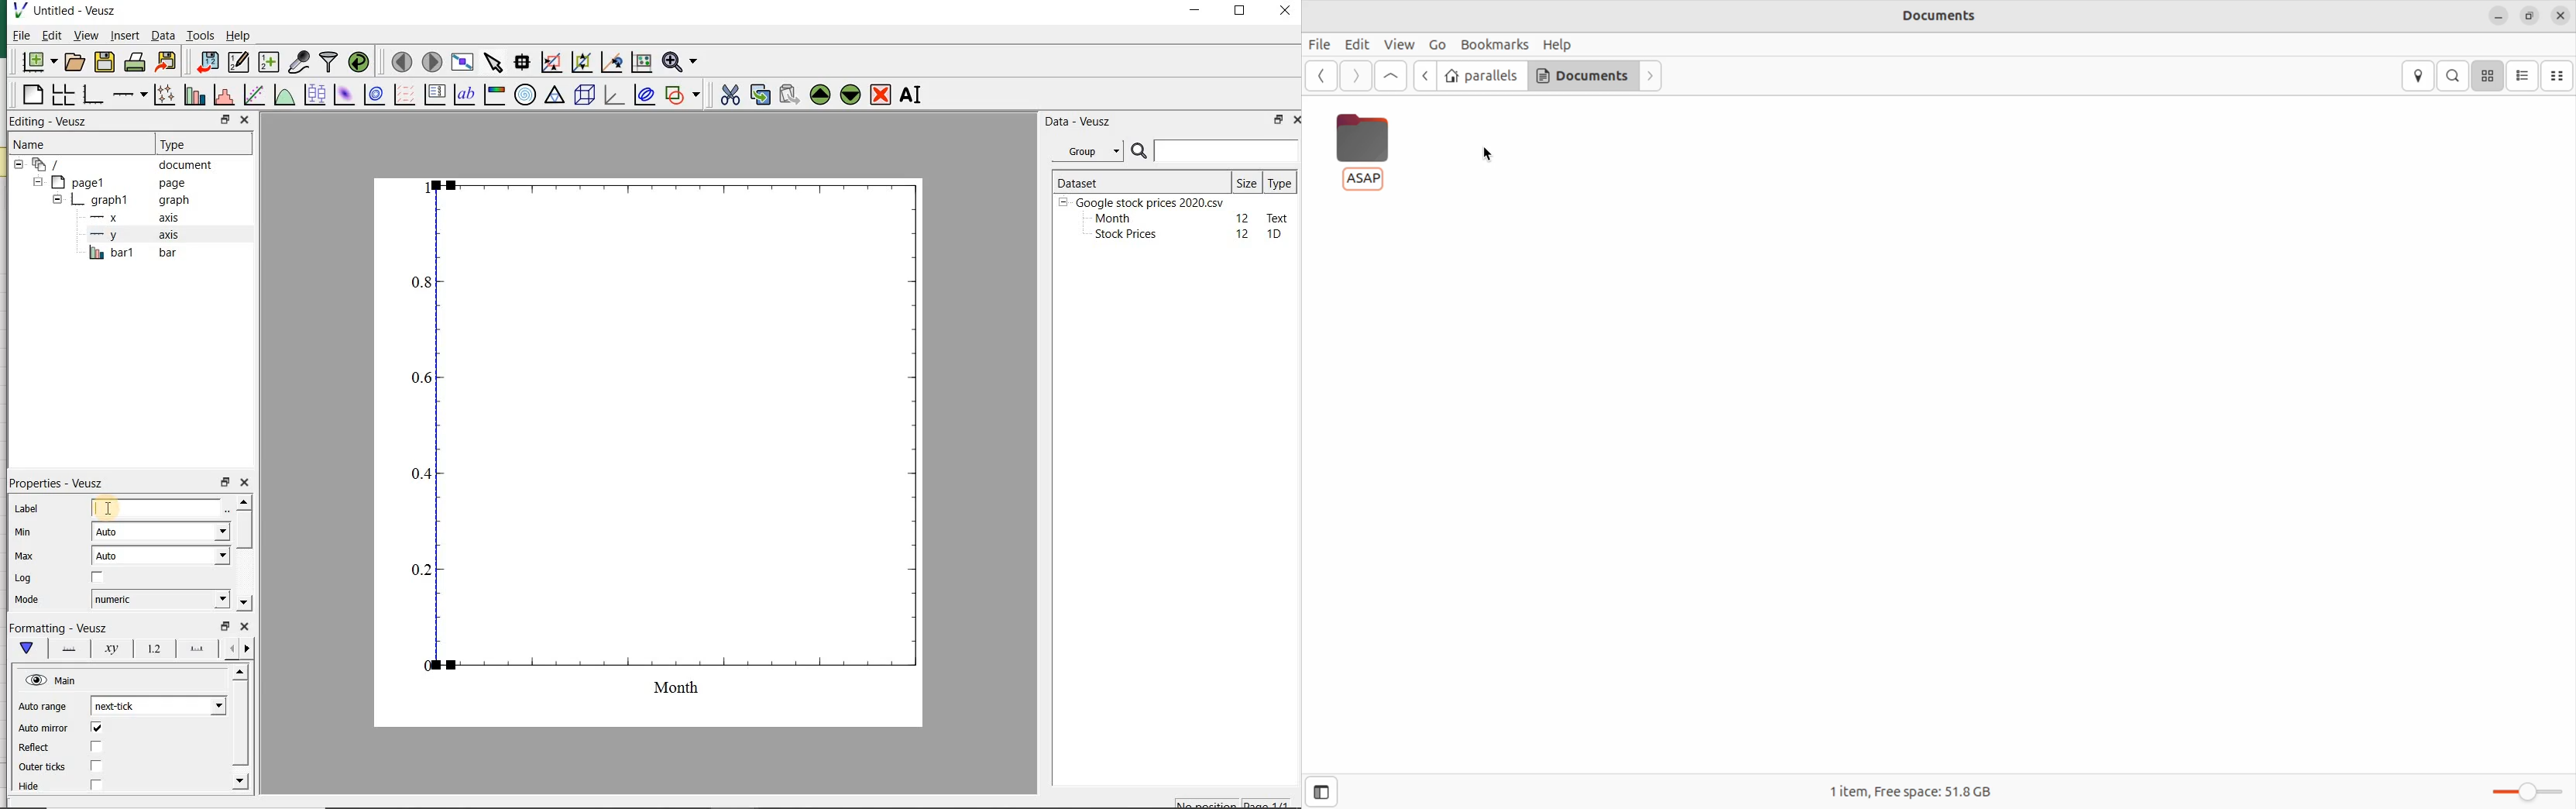 This screenshot has width=2576, height=812. I want to click on check/uncheck, so click(96, 729).